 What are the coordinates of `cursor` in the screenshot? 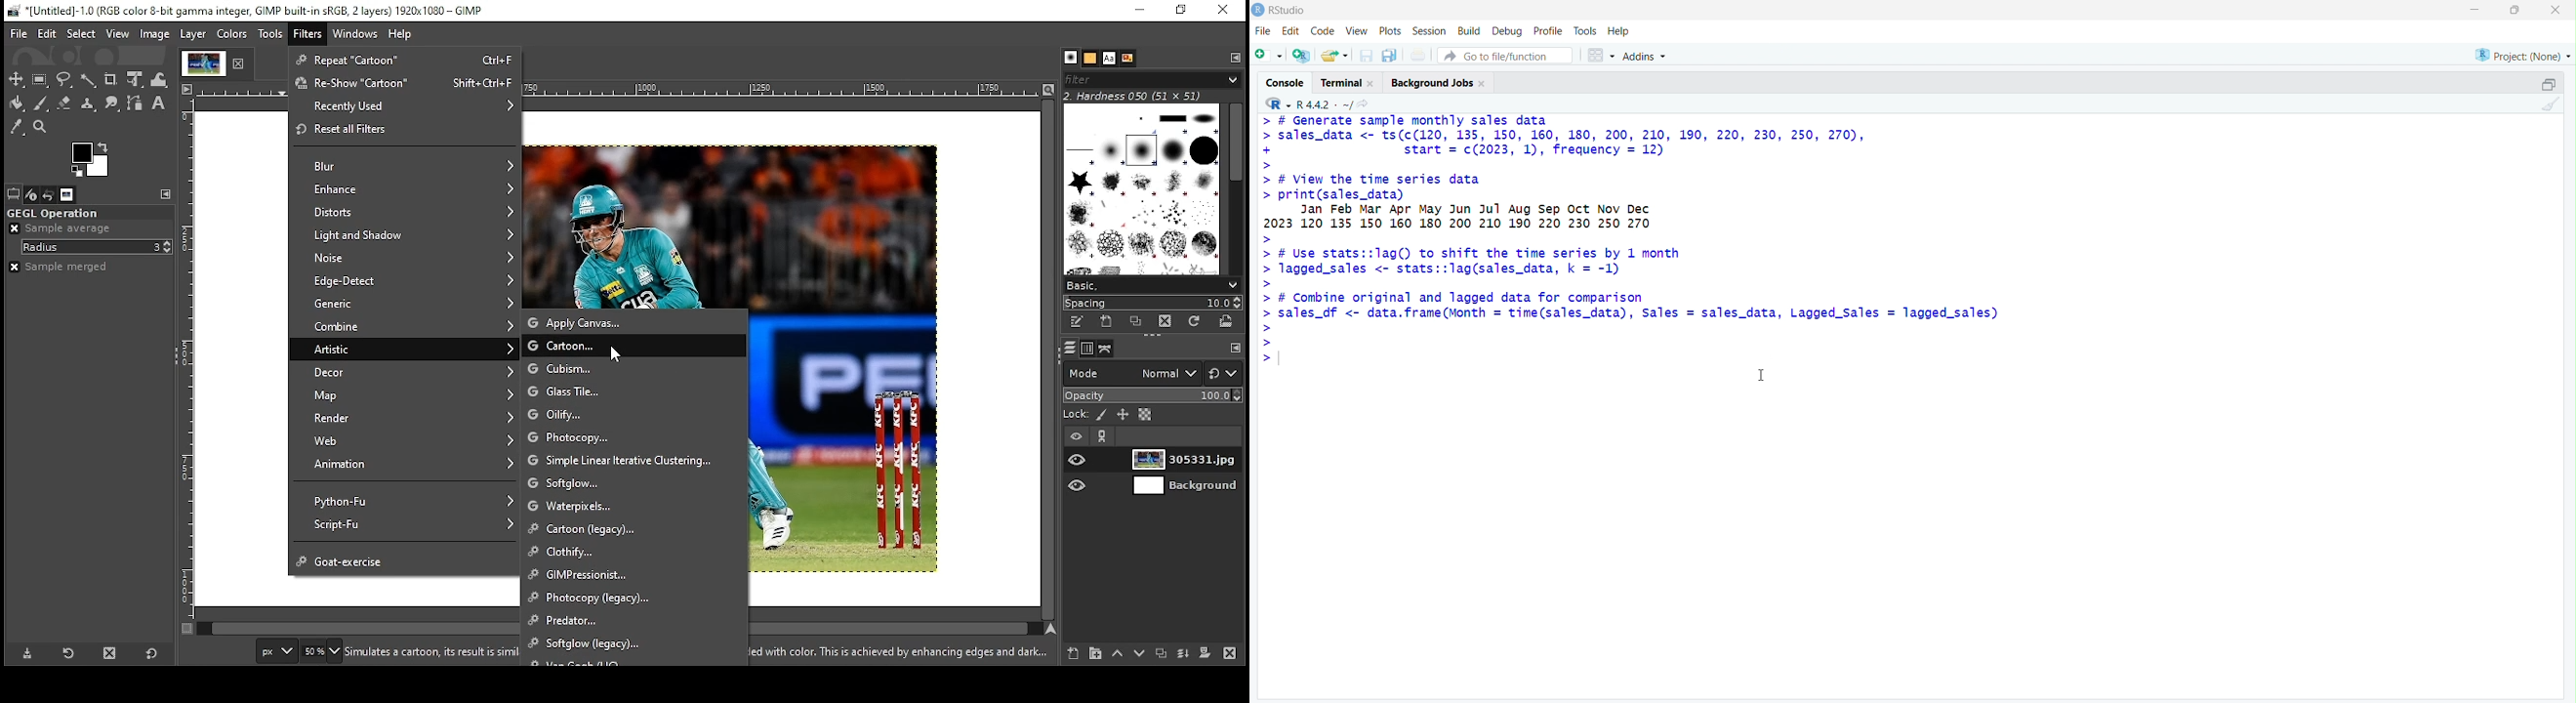 It's located at (1762, 378).